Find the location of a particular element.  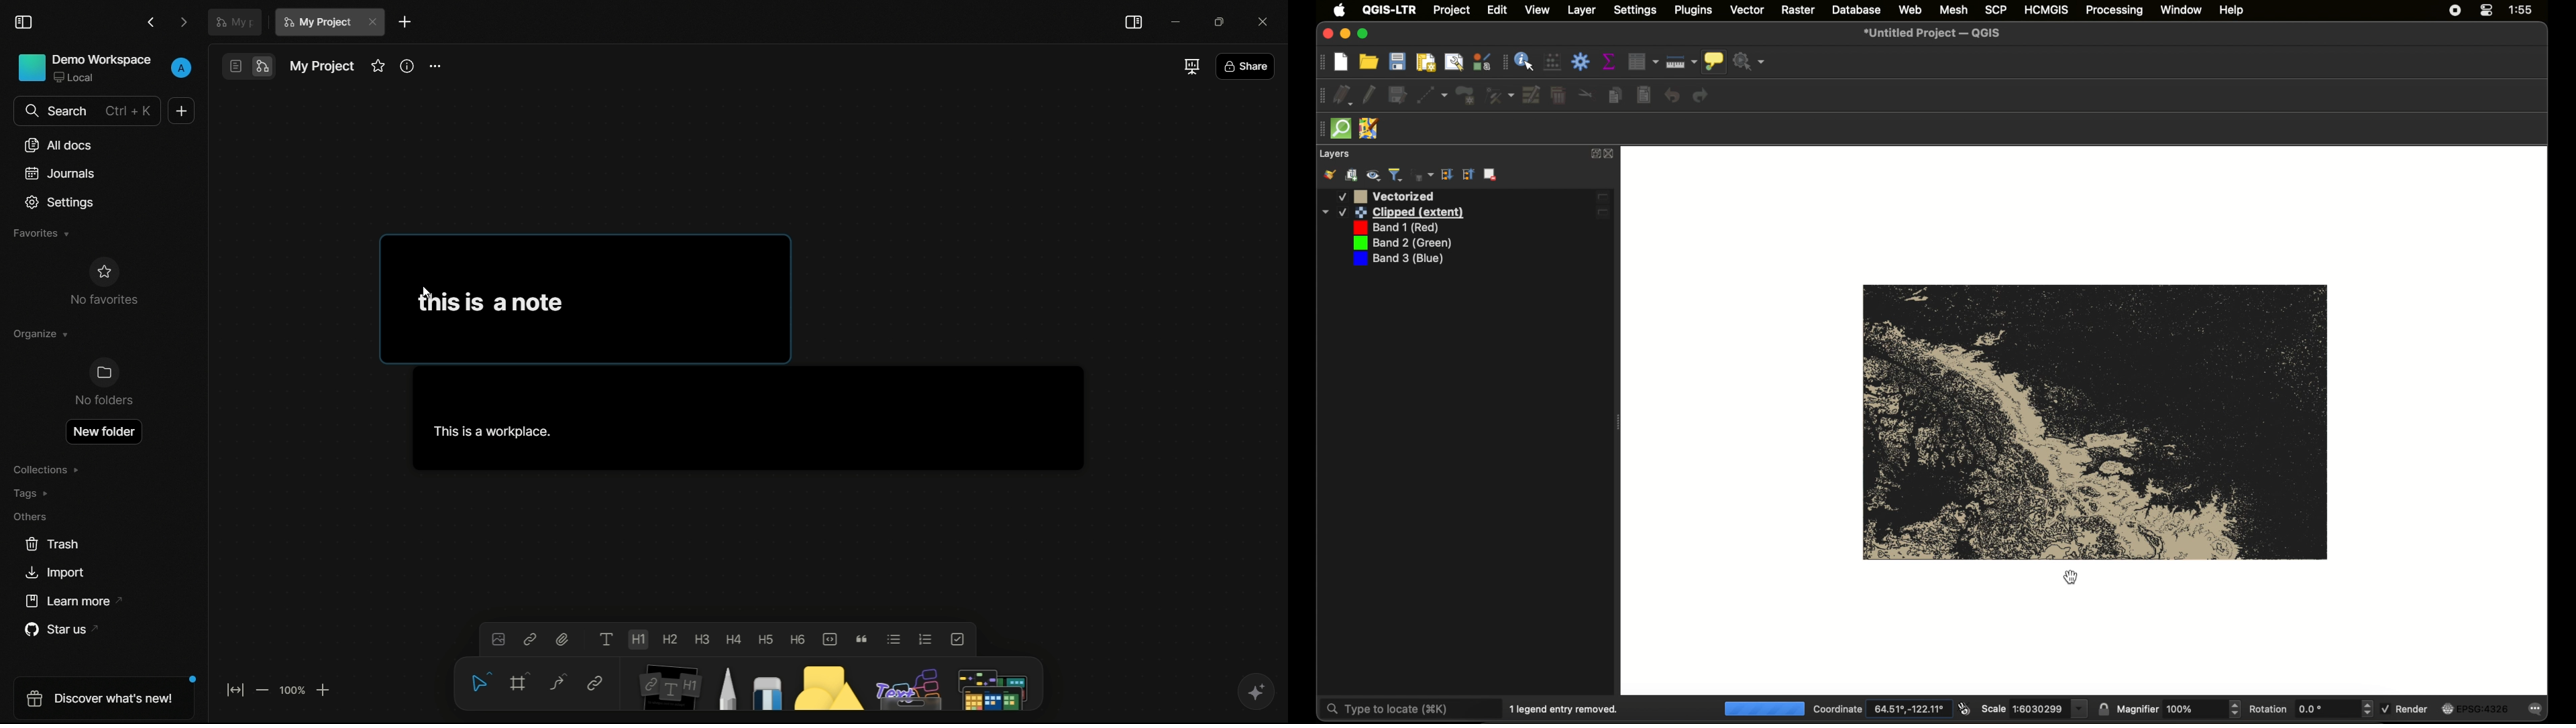

collections is located at coordinates (46, 468).